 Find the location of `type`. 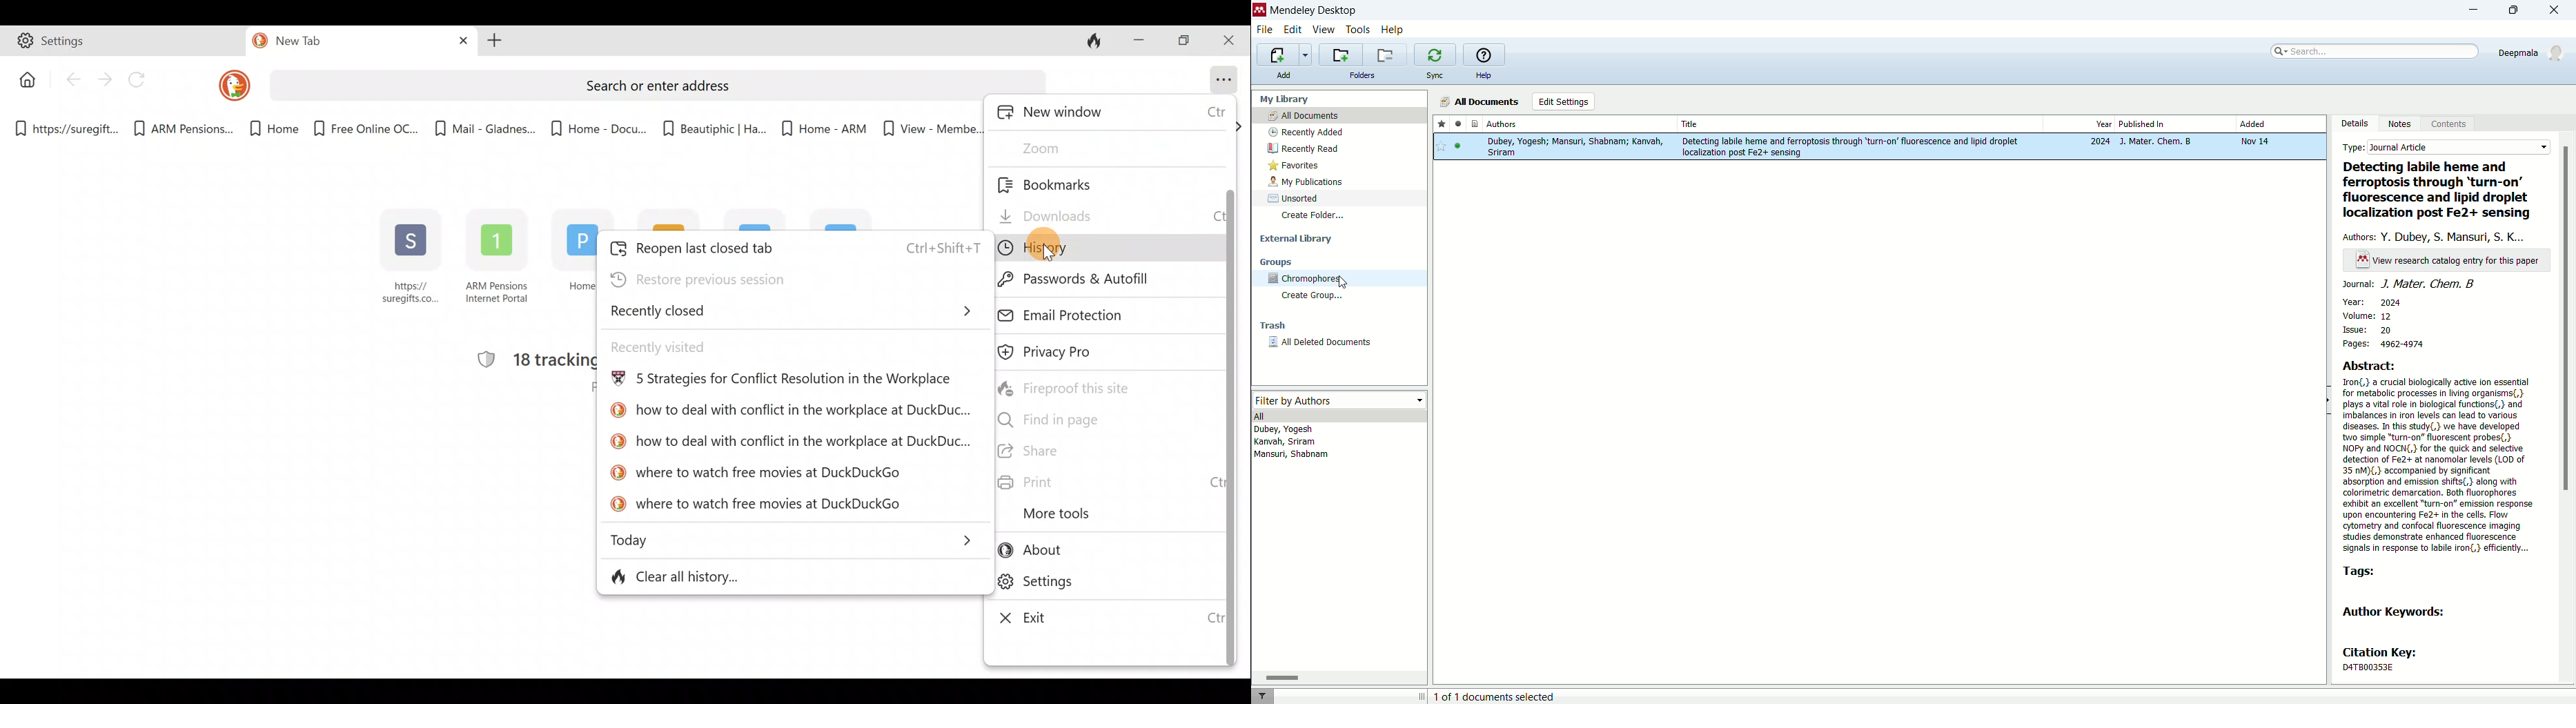

type is located at coordinates (2447, 148).